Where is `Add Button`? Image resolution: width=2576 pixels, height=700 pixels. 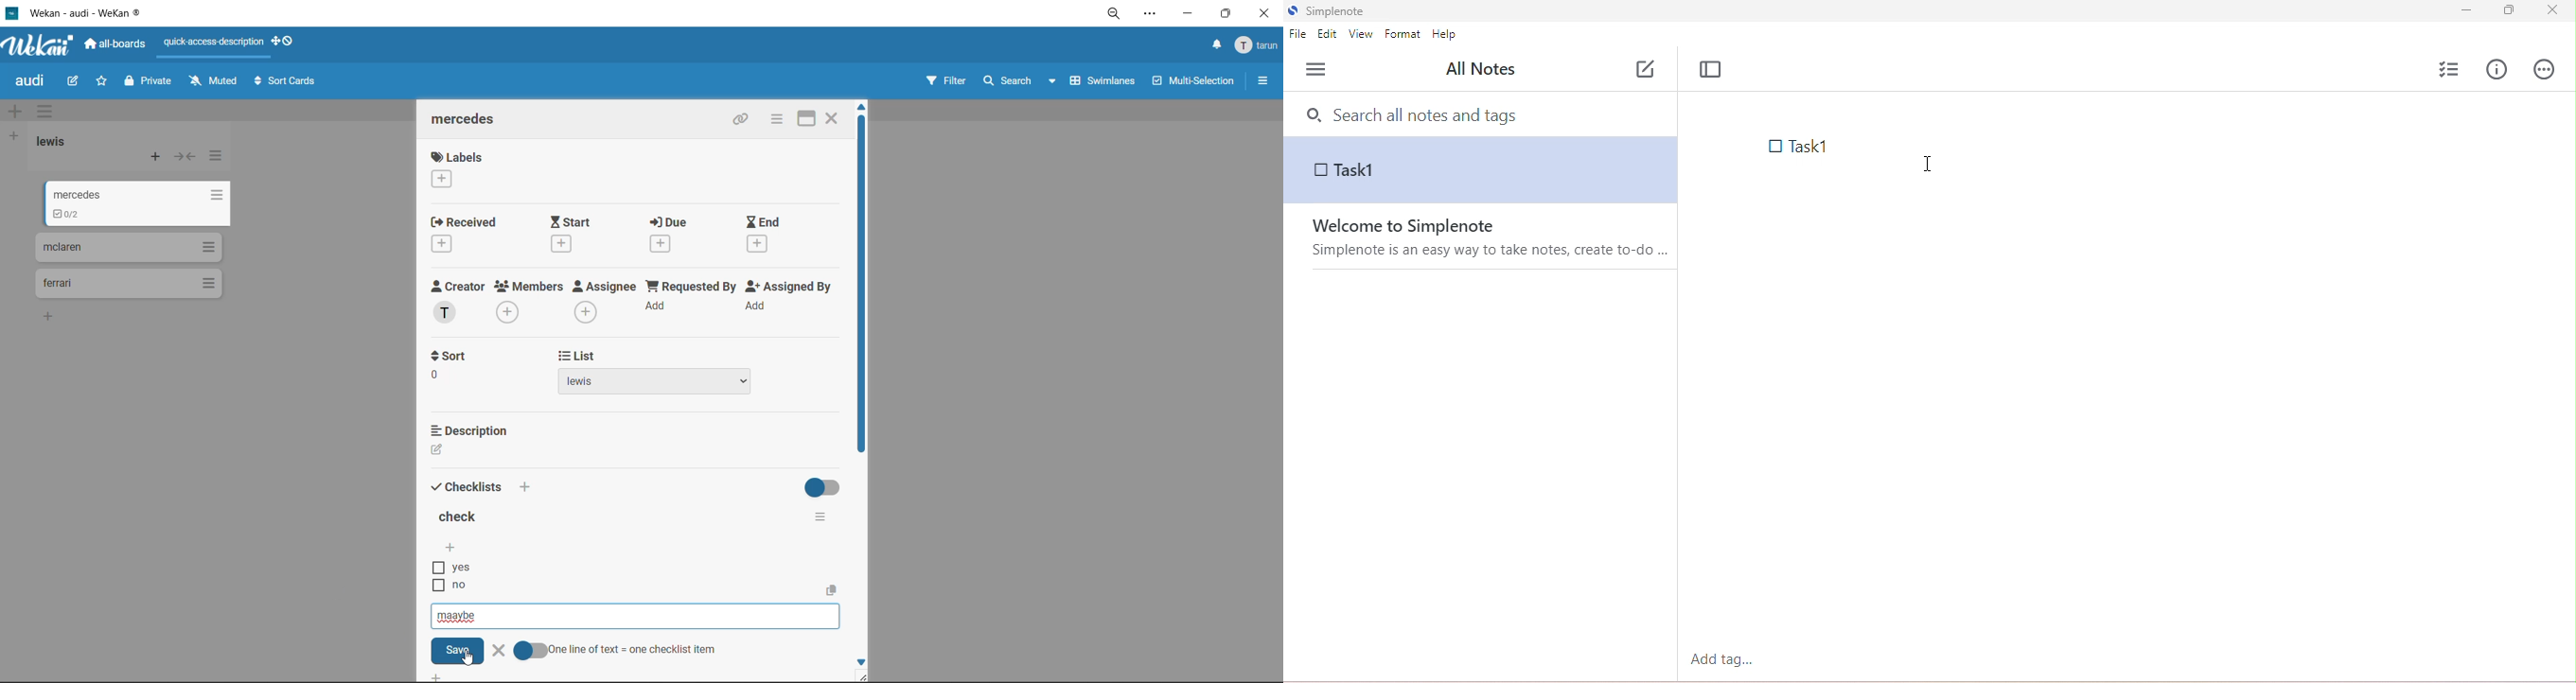 Add Button is located at coordinates (441, 676).